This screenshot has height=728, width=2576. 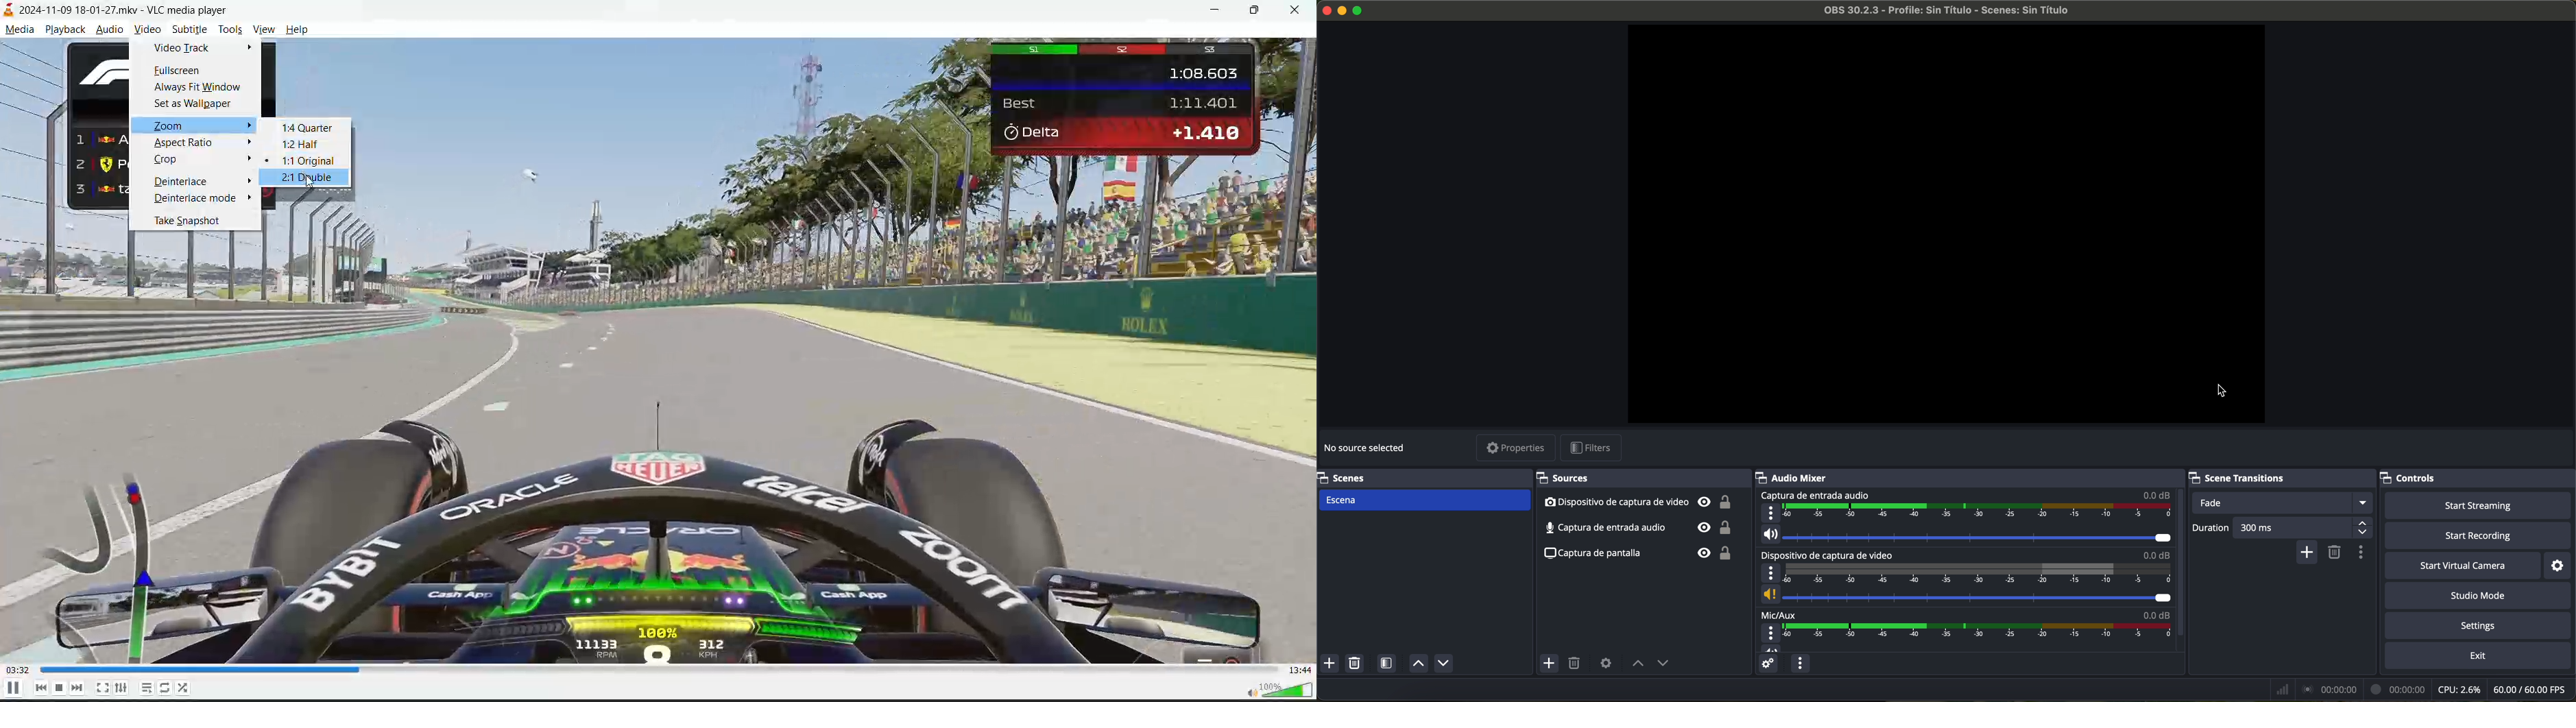 What do you see at coordinates (182, 180) in the screenshot?
I see `deinterlace` at bounding box center [182, 180].